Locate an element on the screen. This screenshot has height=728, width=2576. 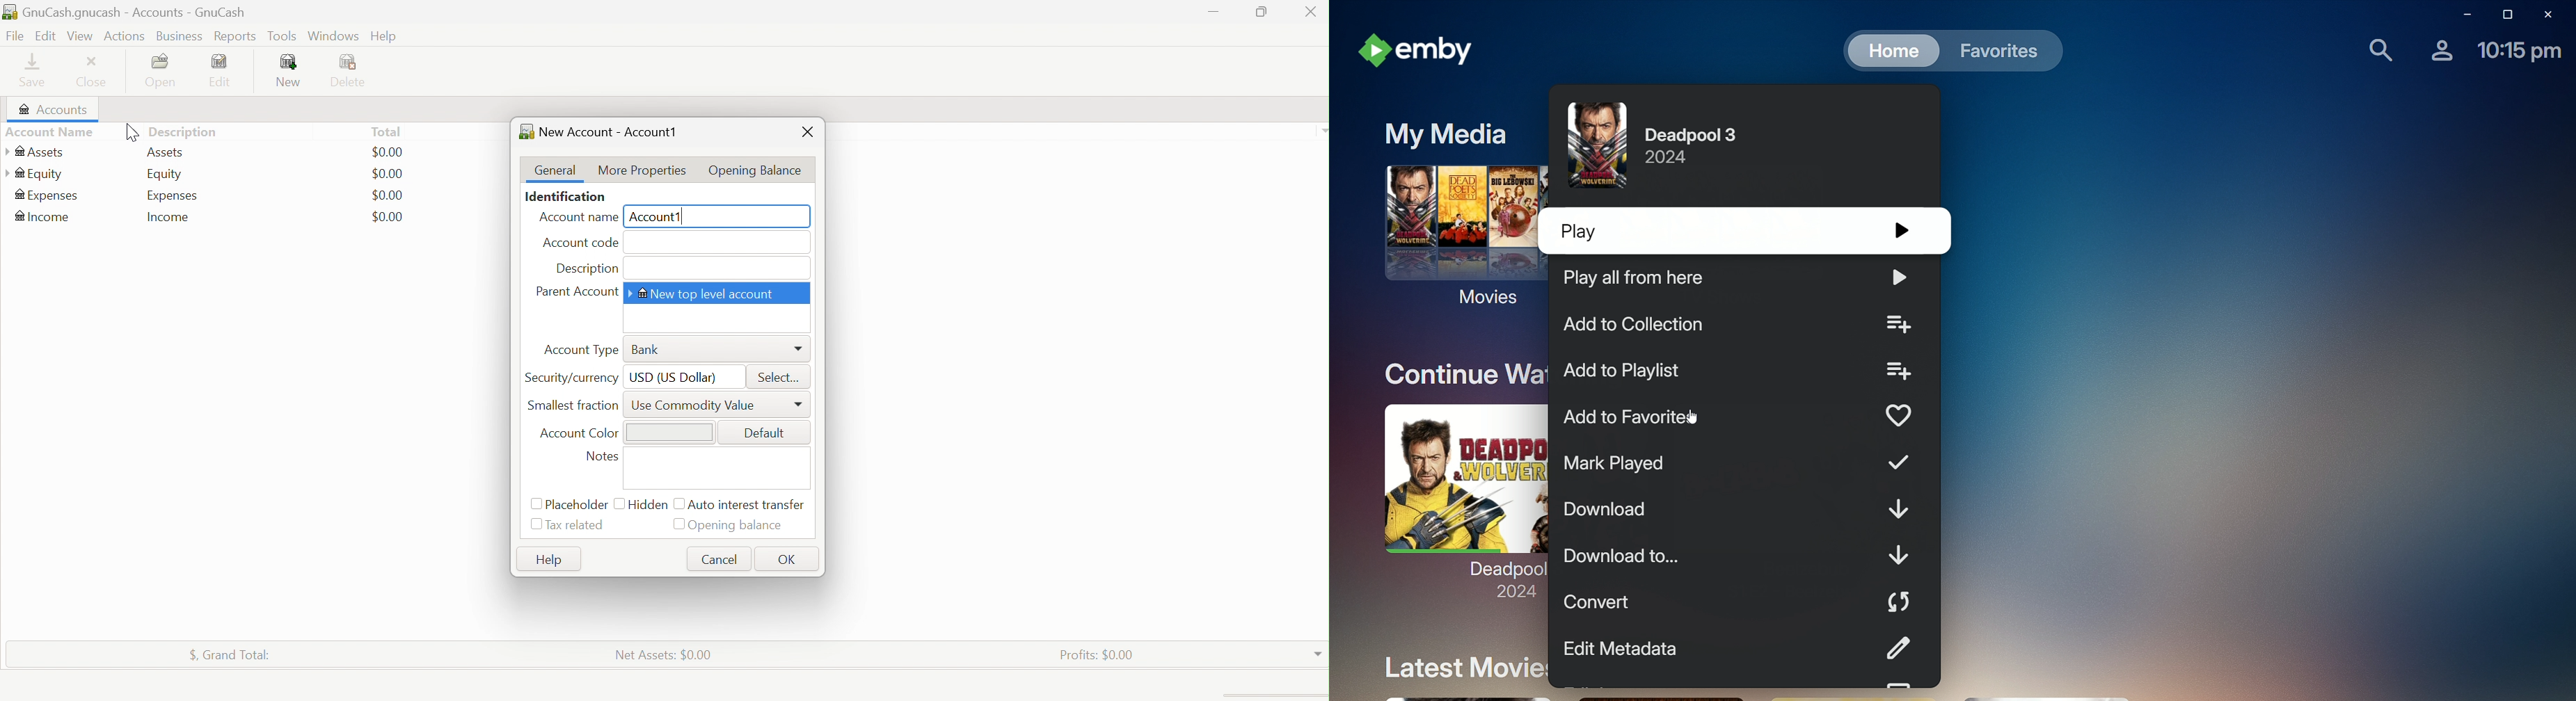
Use commodity value is located at coordinates (697, 405).